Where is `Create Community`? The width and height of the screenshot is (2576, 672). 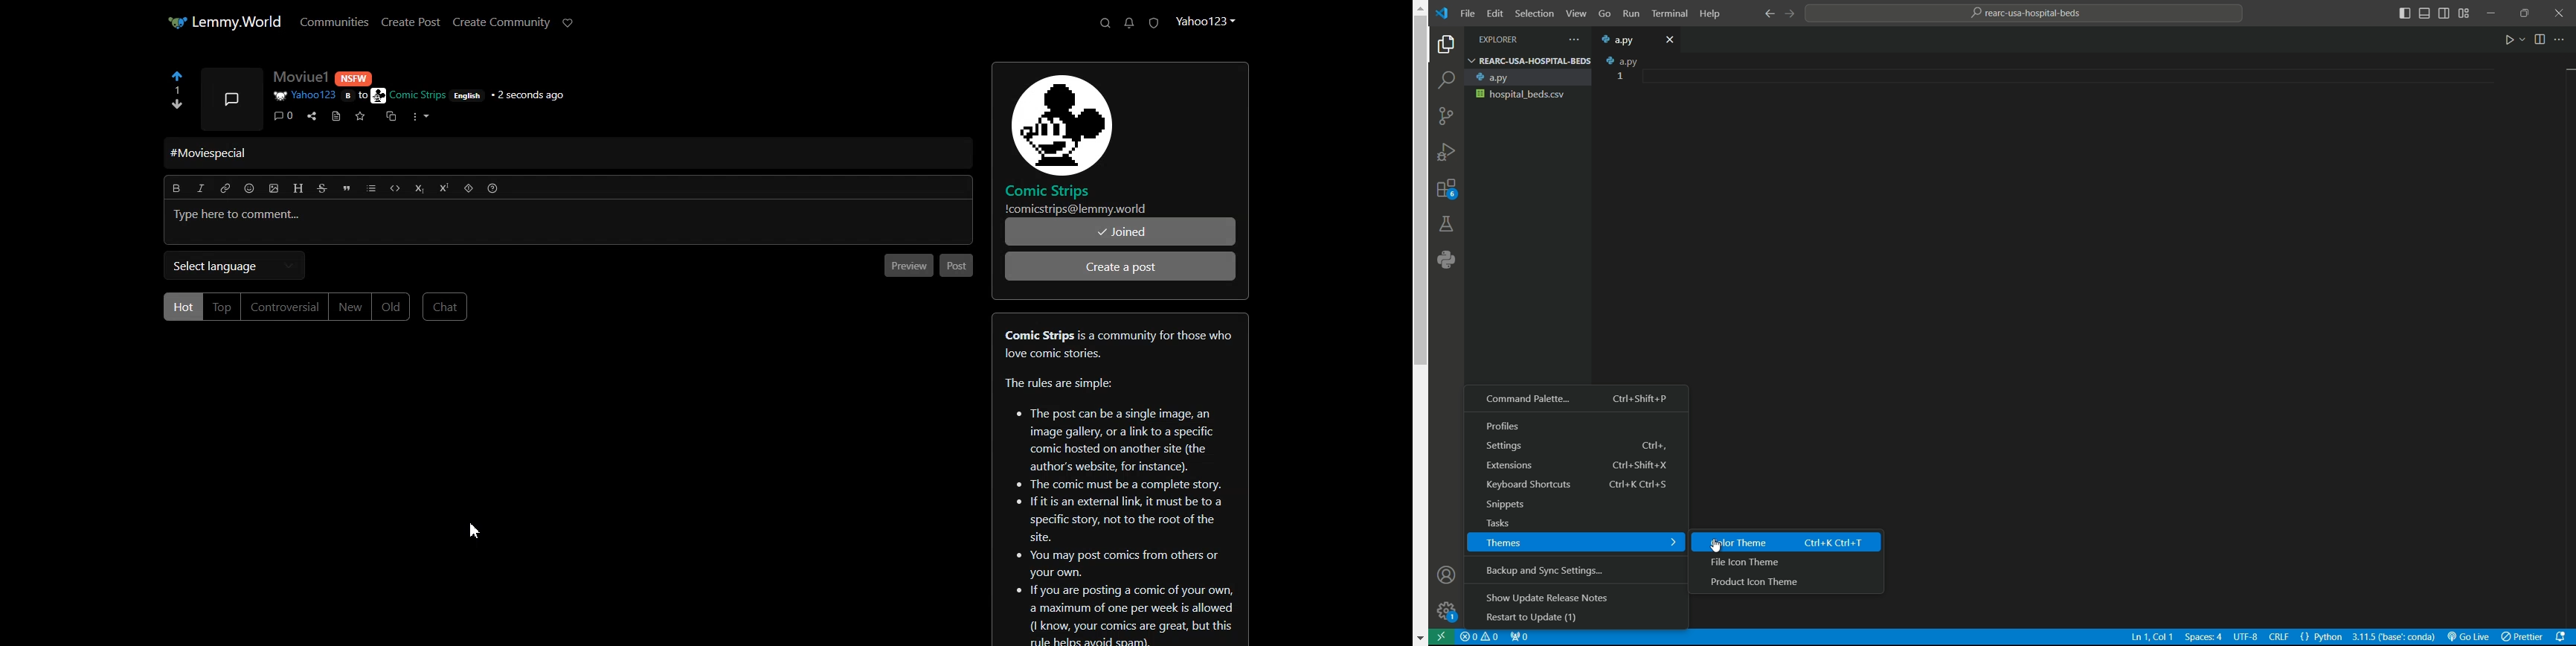
Create Community is located at coordinates (501, 22).